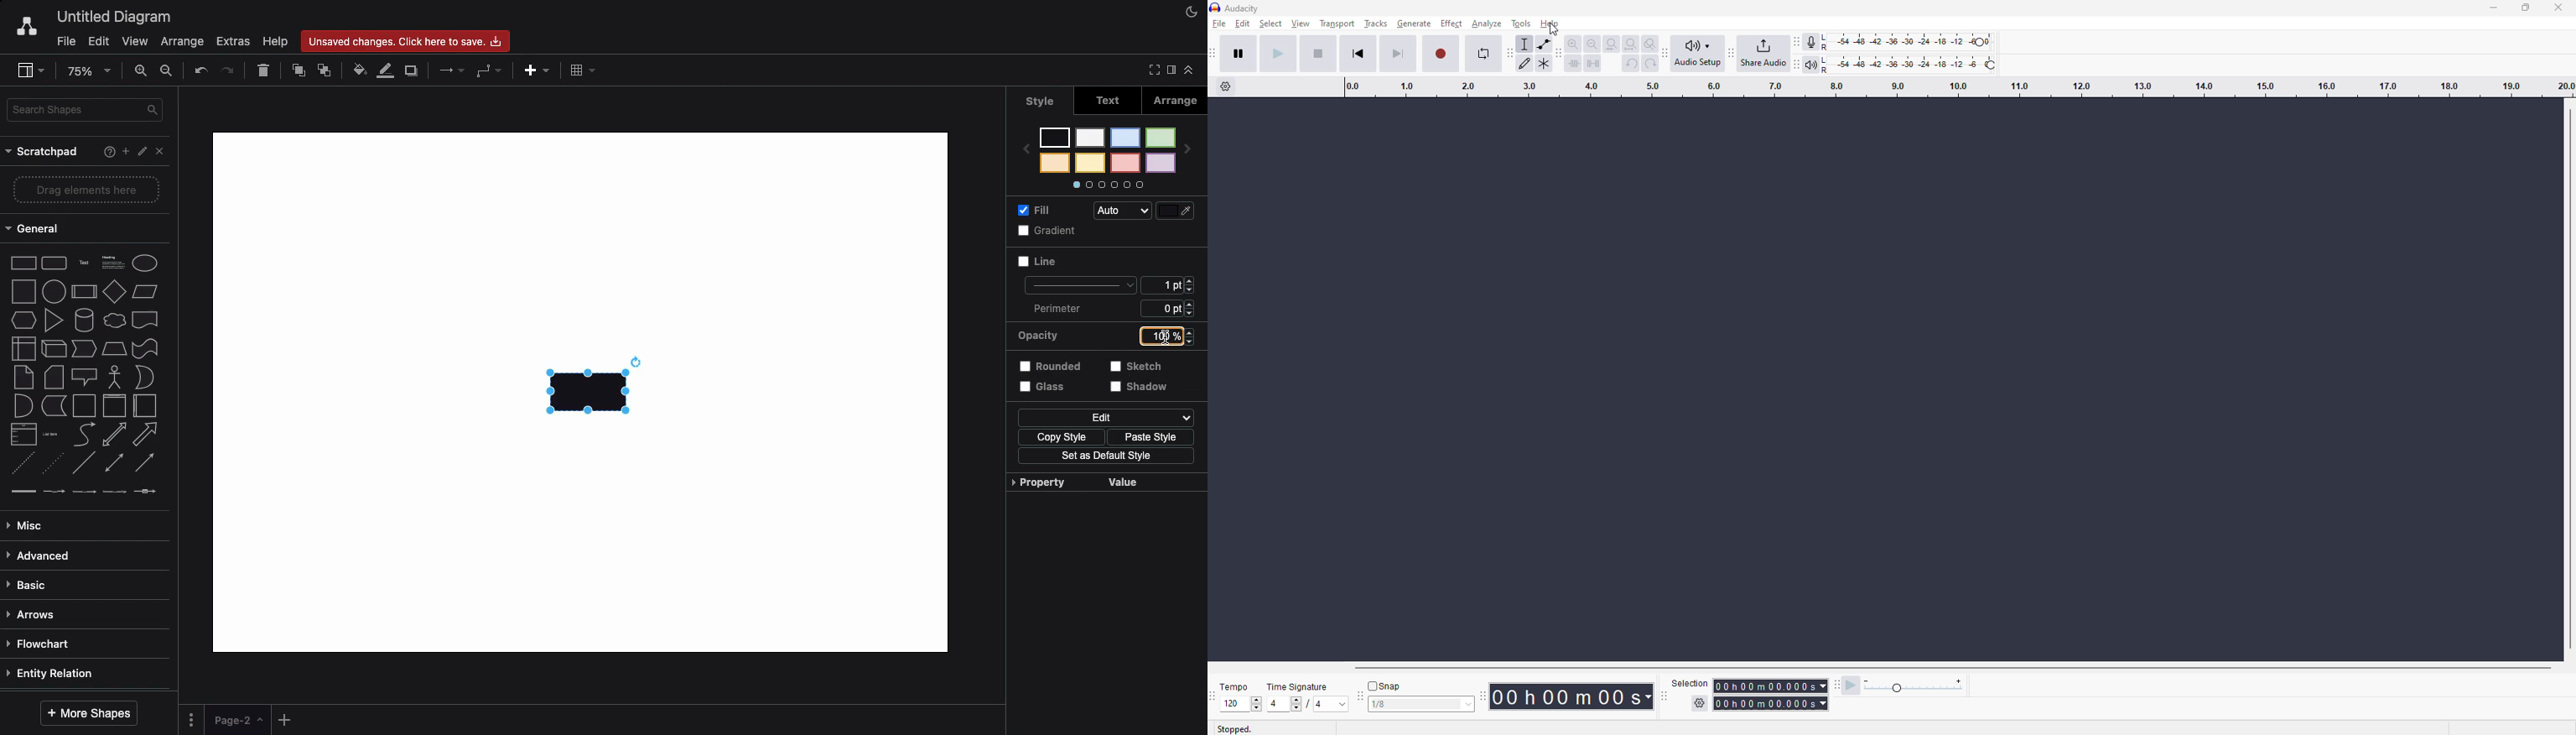 Image resolution: width=2576 pixels, height=756 pixels. What do you see at coordinates (1089, 164) in the screenshot?
I see `color 6` at bounding box center [1089, 164].